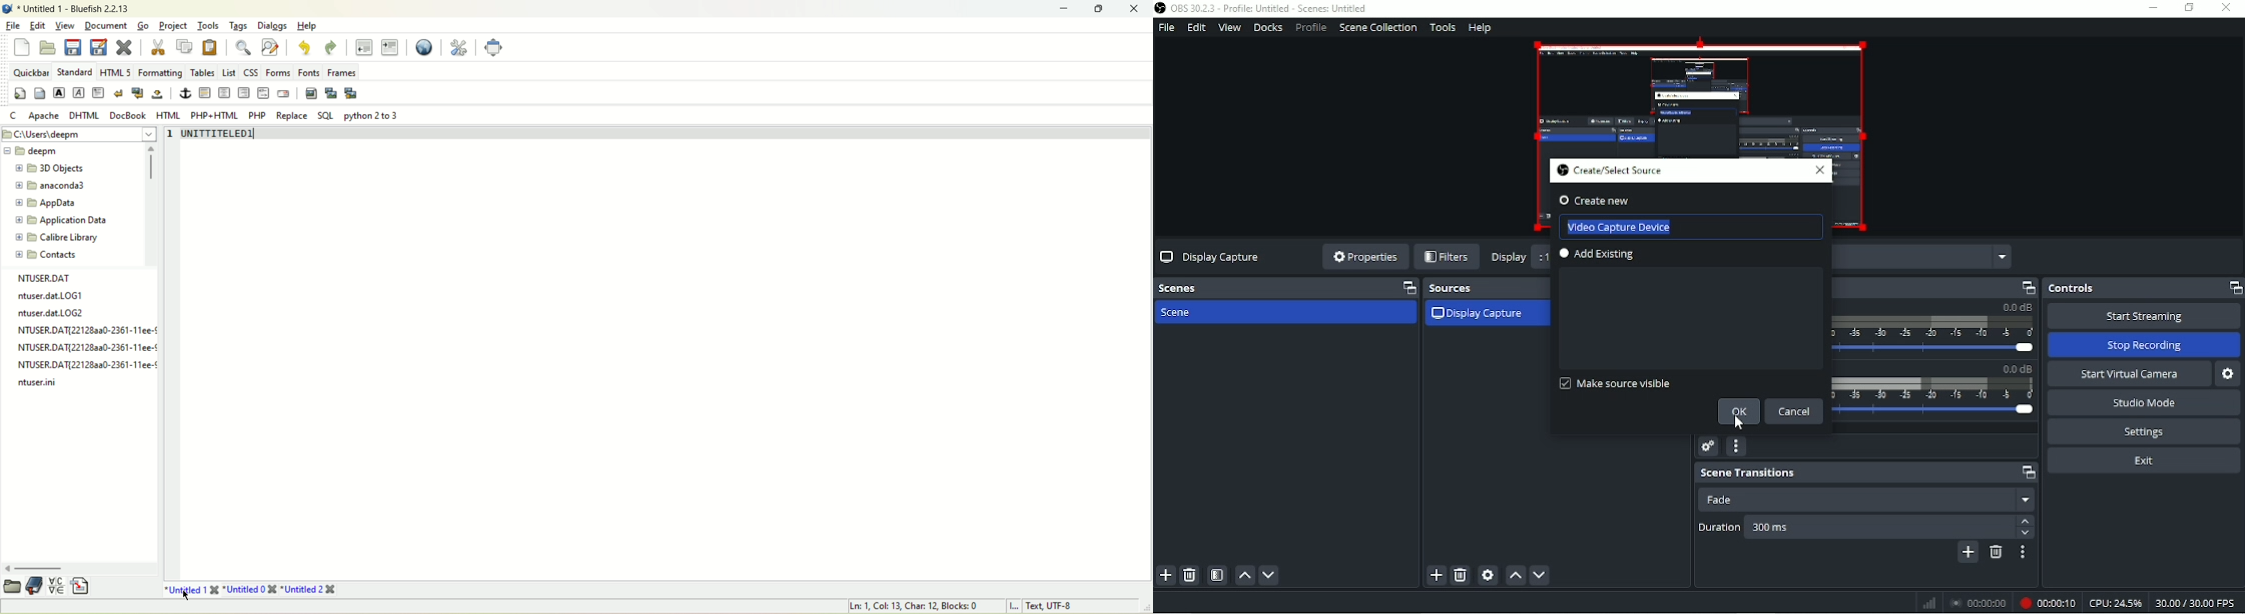 Image resolution: width=2268 pixels, height=616 pixels. Describe the element at coordinates (2198, 604) in the screenshot. I see `30.00/30.00 FPS` at that location.